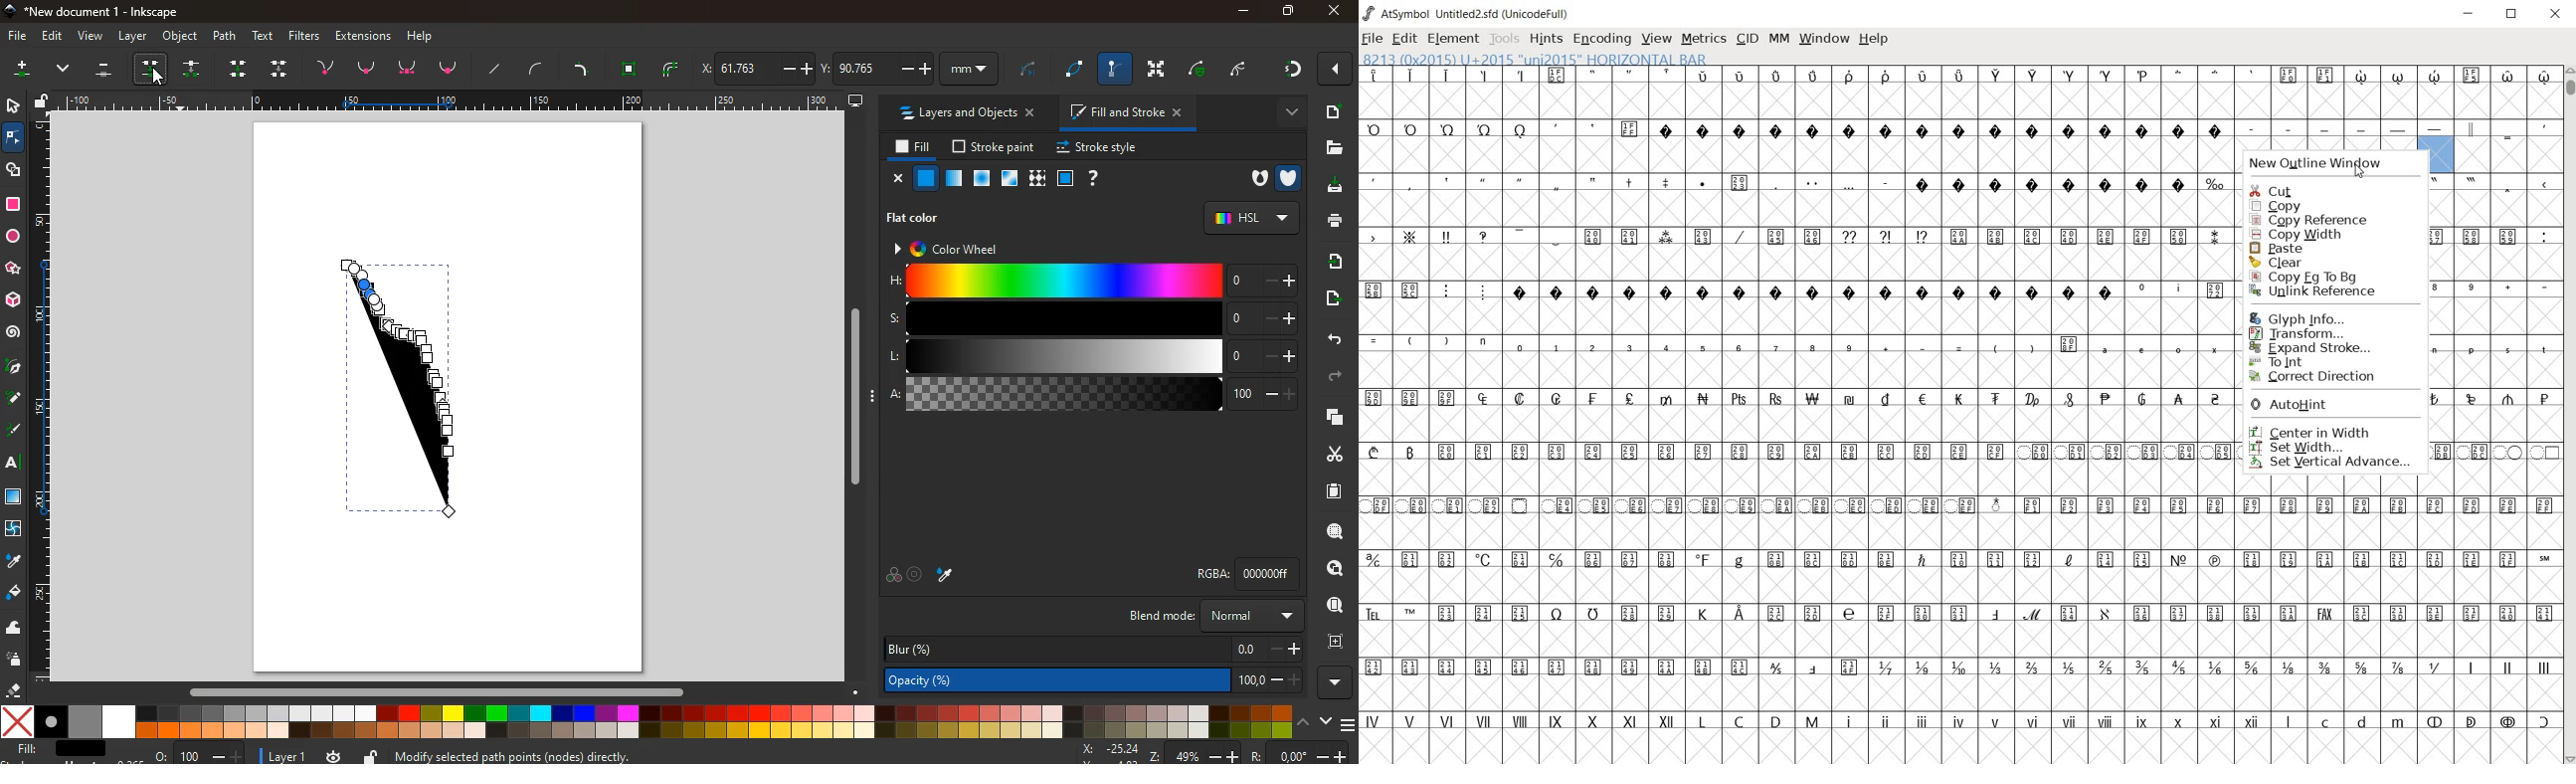 The image size is (2576, 784). I want to click on help, so click(1091, 178).